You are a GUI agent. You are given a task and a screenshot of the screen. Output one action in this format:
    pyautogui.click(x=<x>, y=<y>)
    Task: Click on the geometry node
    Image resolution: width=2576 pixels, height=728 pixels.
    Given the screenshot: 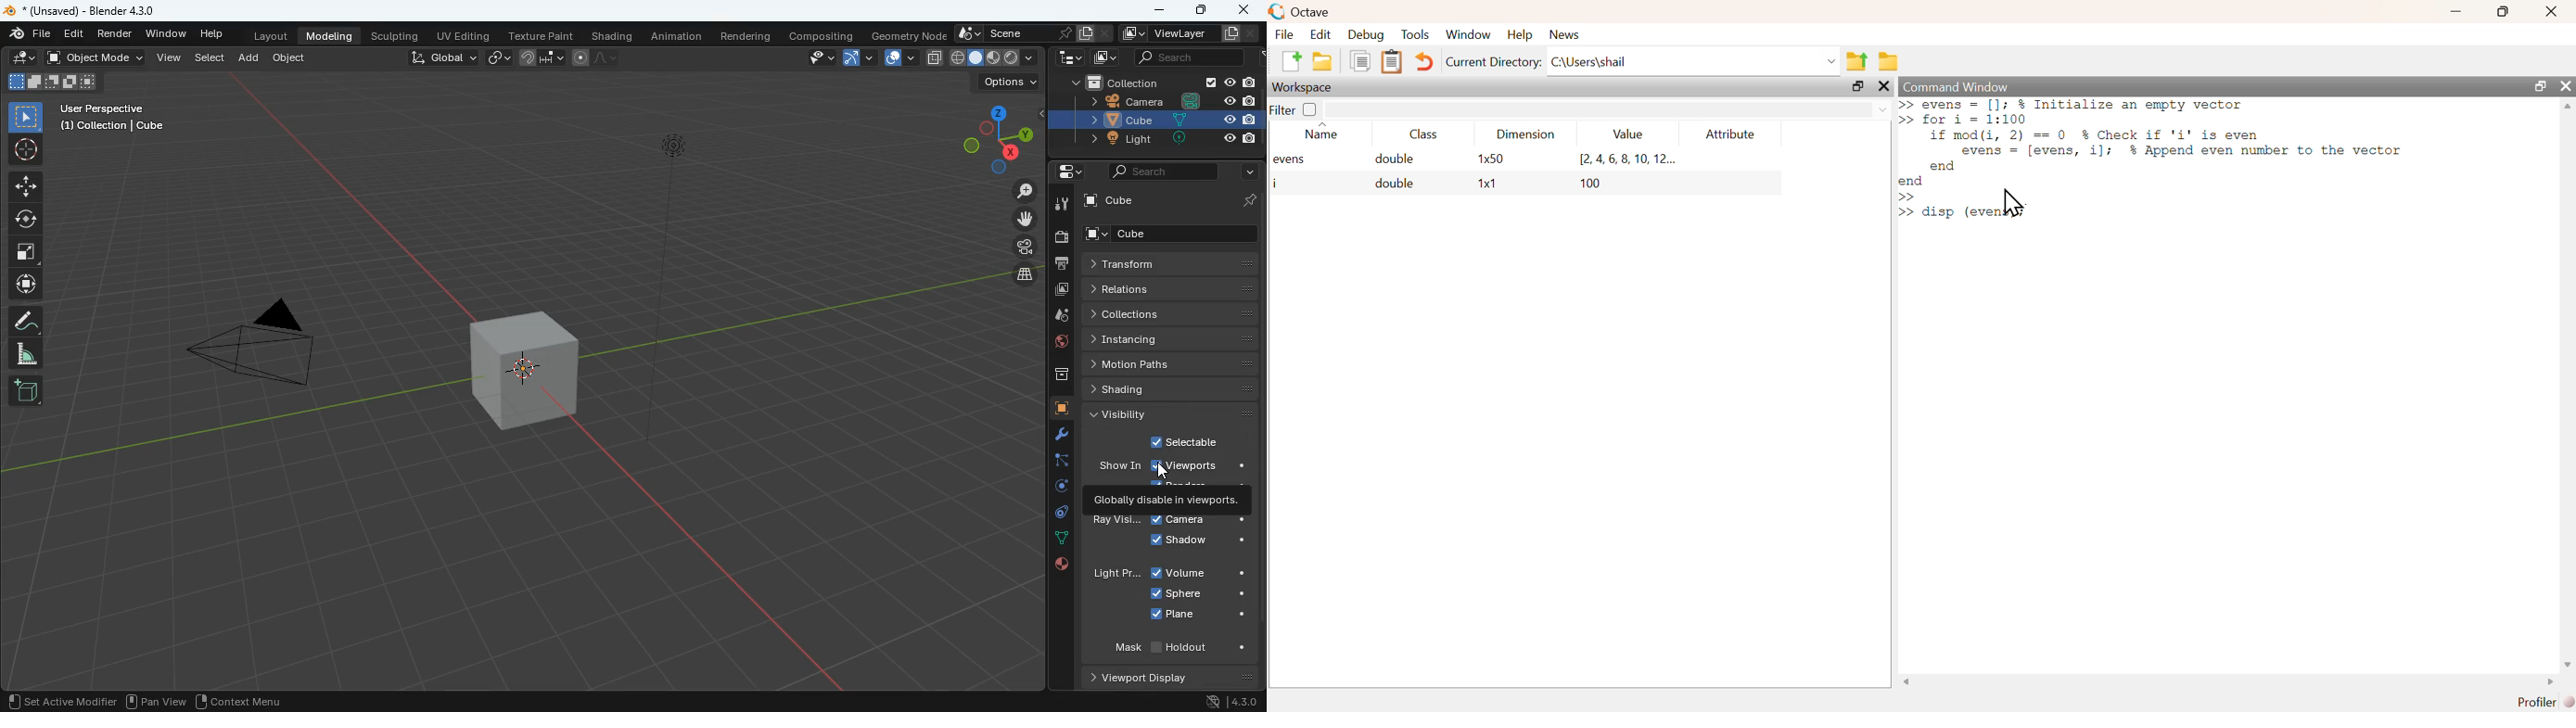 What is the action you would take?
    pyautogui.click(x=904, y=34)
    